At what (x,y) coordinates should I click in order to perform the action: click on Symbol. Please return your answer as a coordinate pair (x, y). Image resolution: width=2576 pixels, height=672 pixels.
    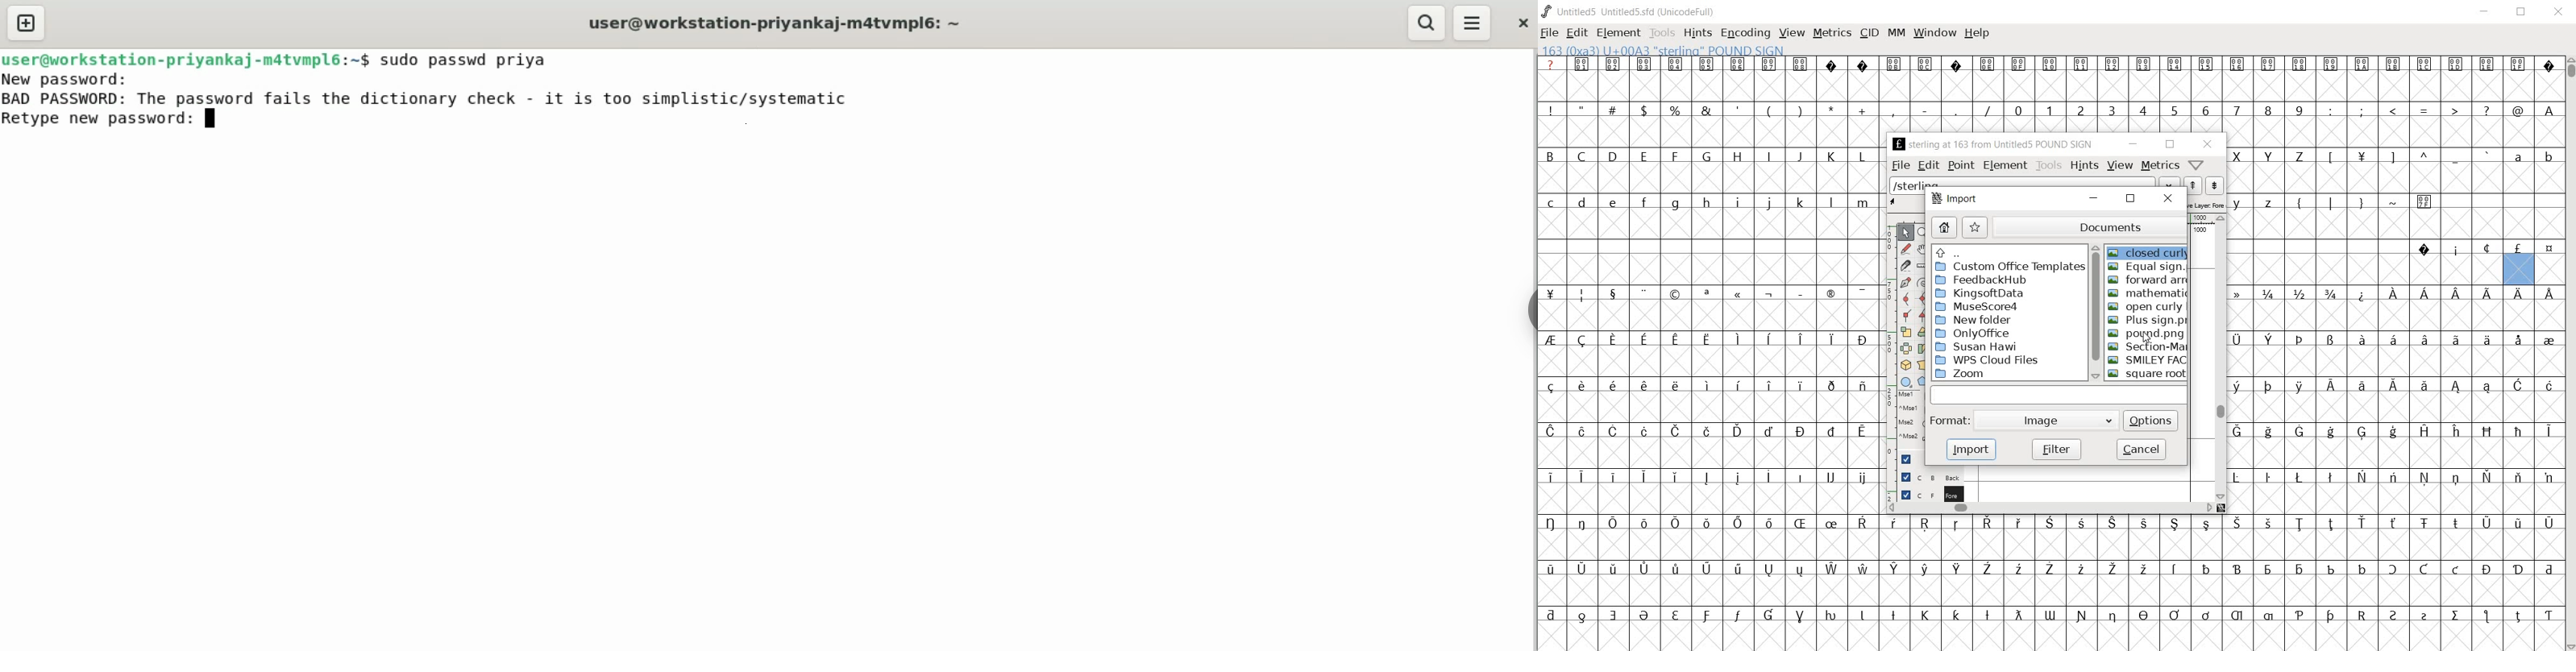
    Looking at the image, I should click on (2550, 432).